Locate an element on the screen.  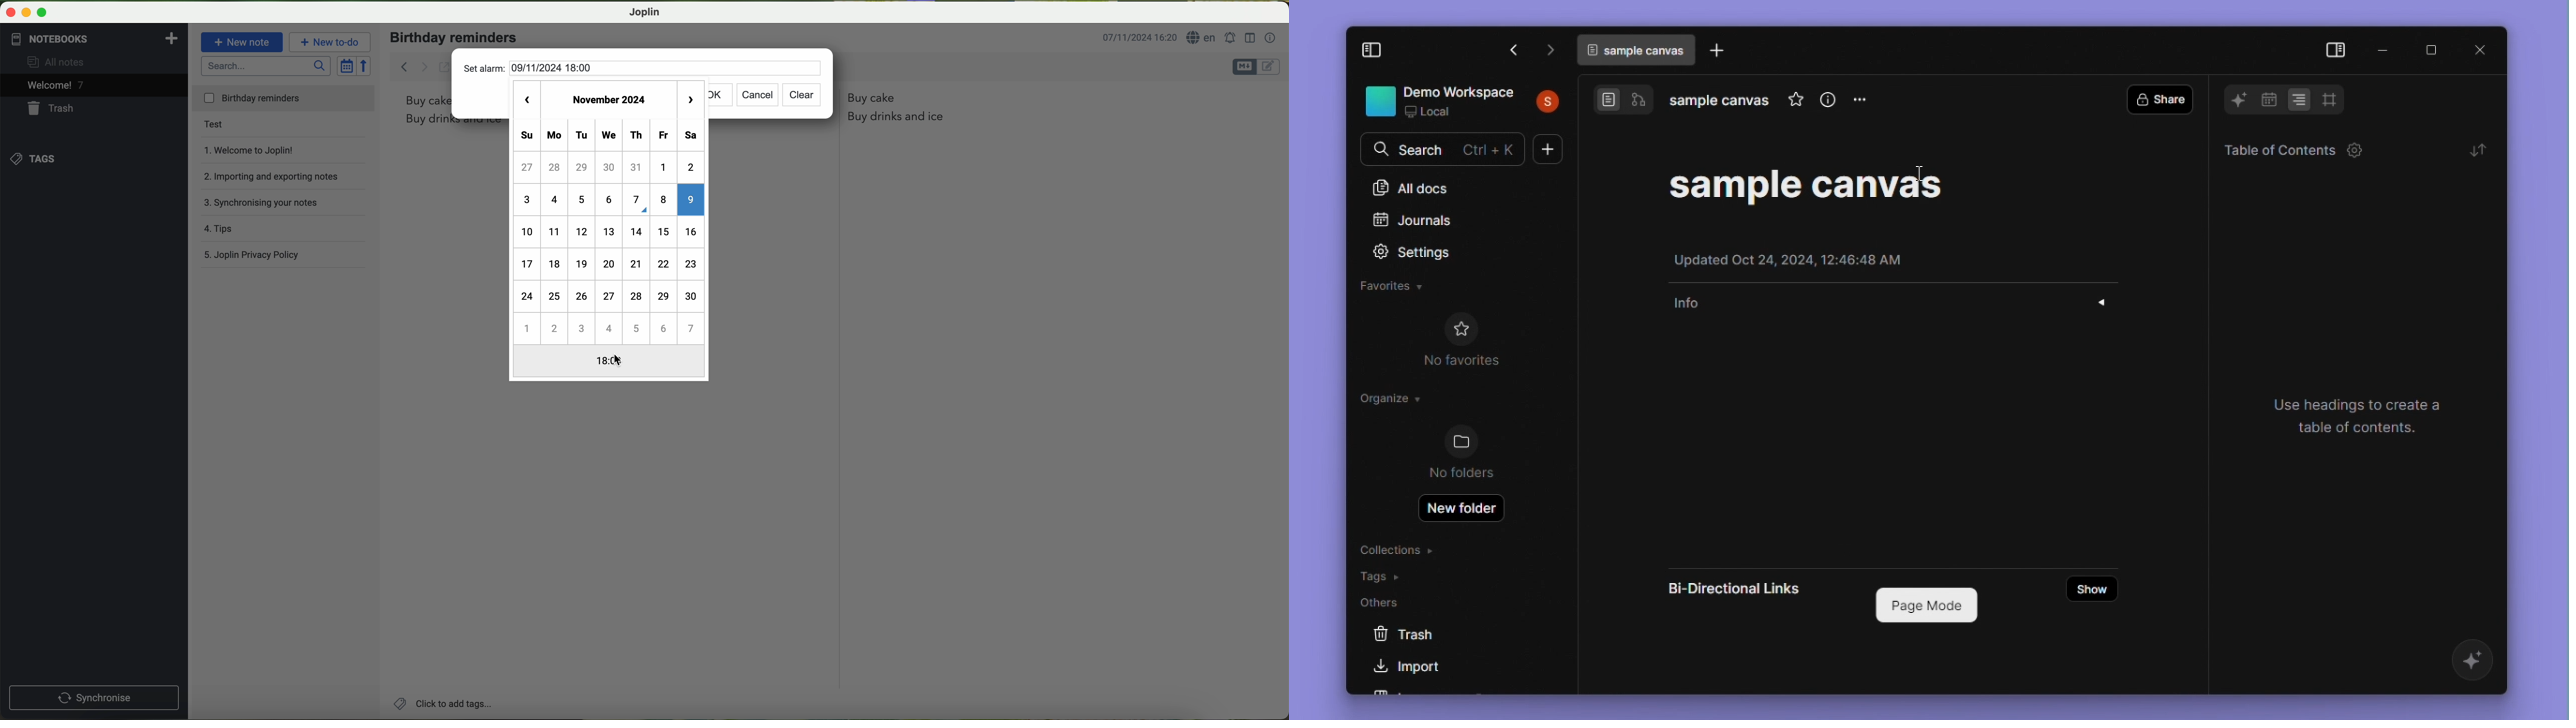
toggle editor layout is located at coordinates (1248, 37).